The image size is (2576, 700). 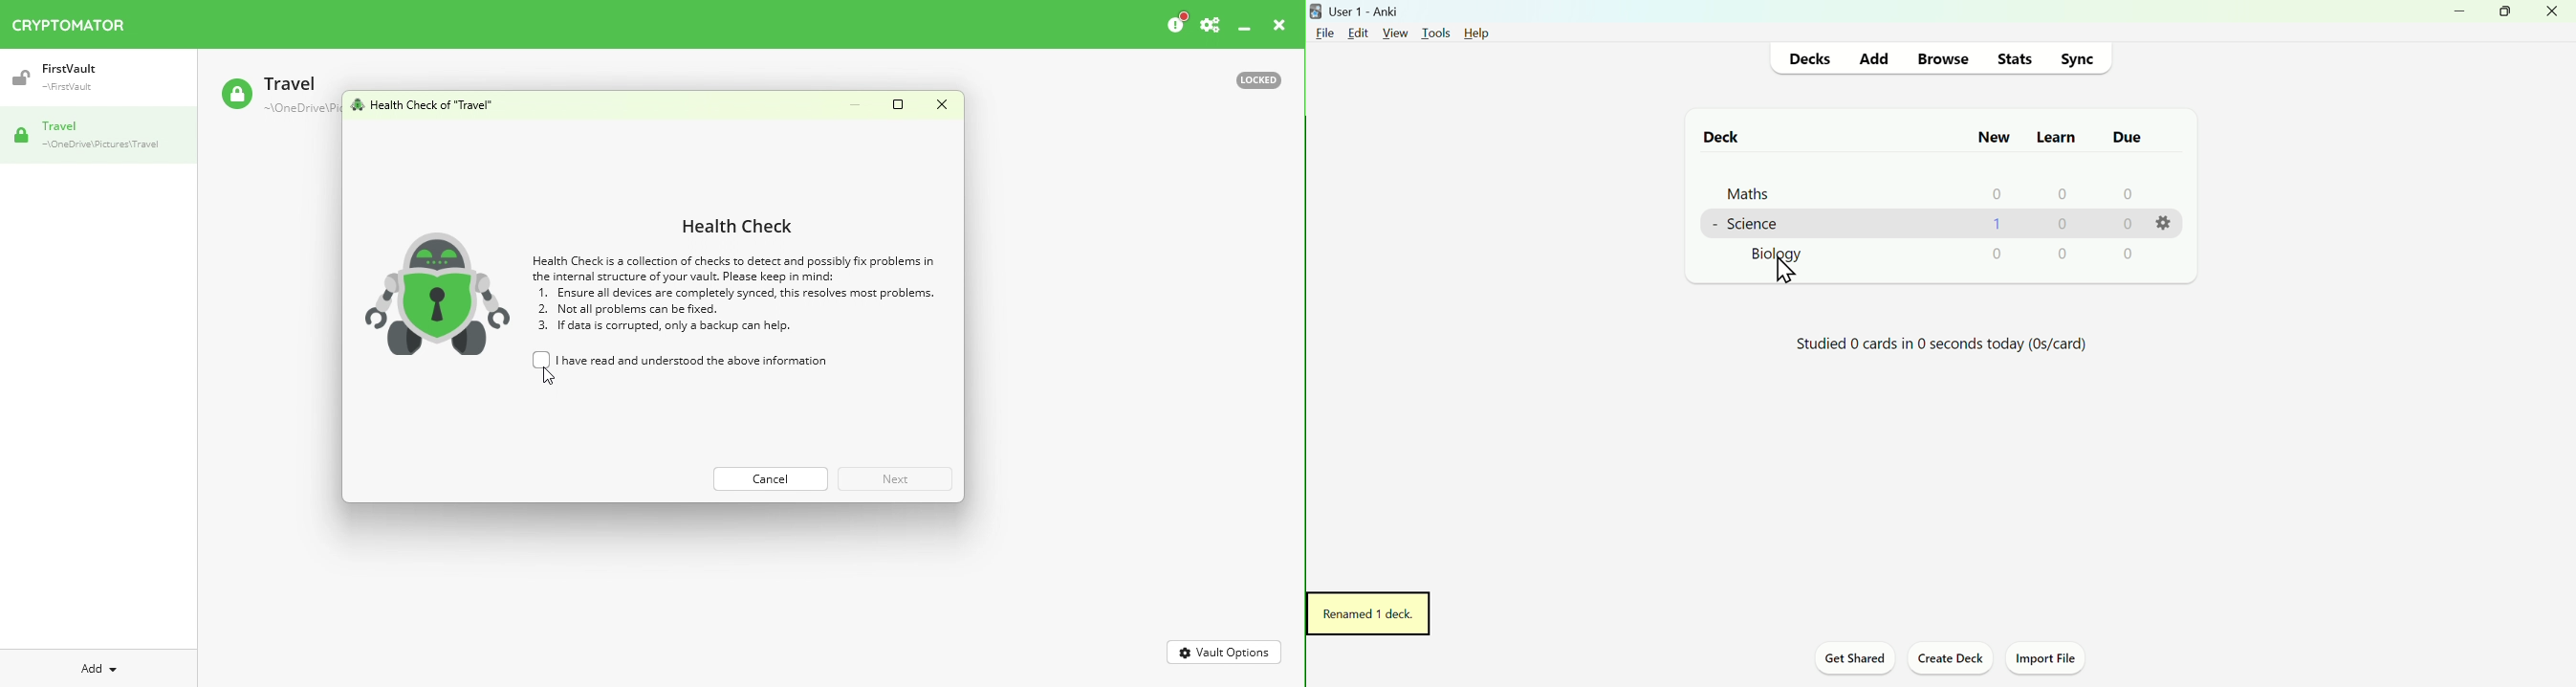 I want to click on 0, so click(x=1999, y=253).